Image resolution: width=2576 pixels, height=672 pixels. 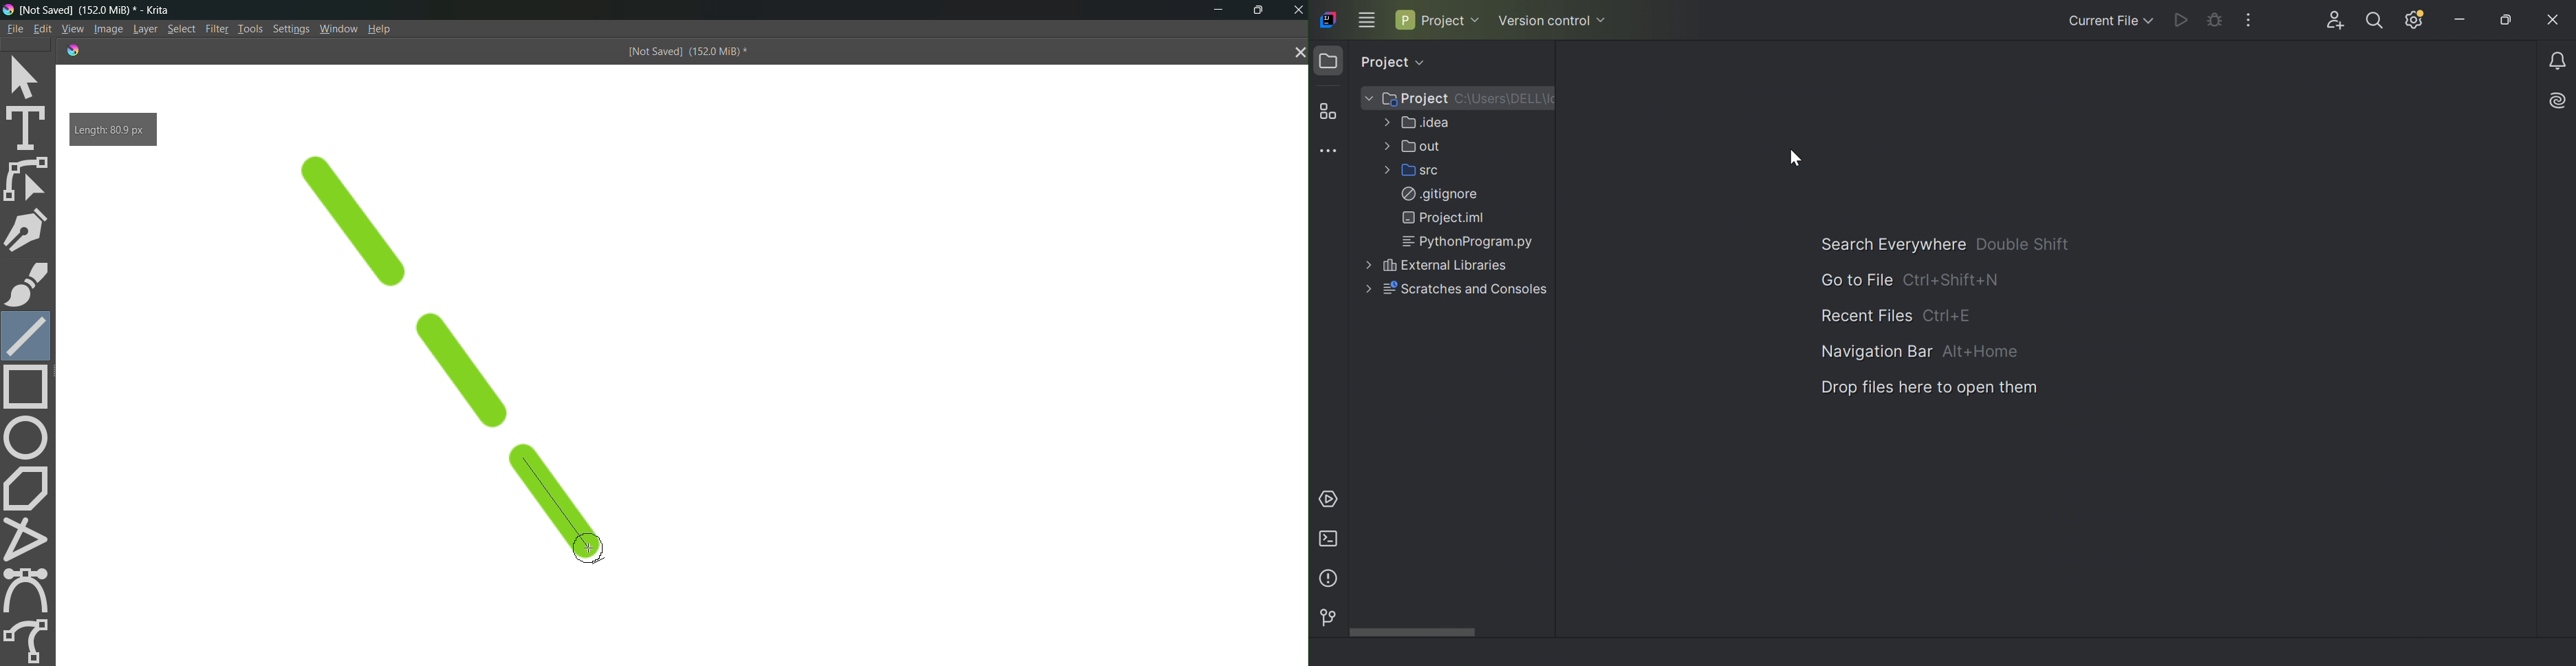 What do you see at coordinates (363, 211) in the screenshot?
I see `line` at bounding box center [363, 211].